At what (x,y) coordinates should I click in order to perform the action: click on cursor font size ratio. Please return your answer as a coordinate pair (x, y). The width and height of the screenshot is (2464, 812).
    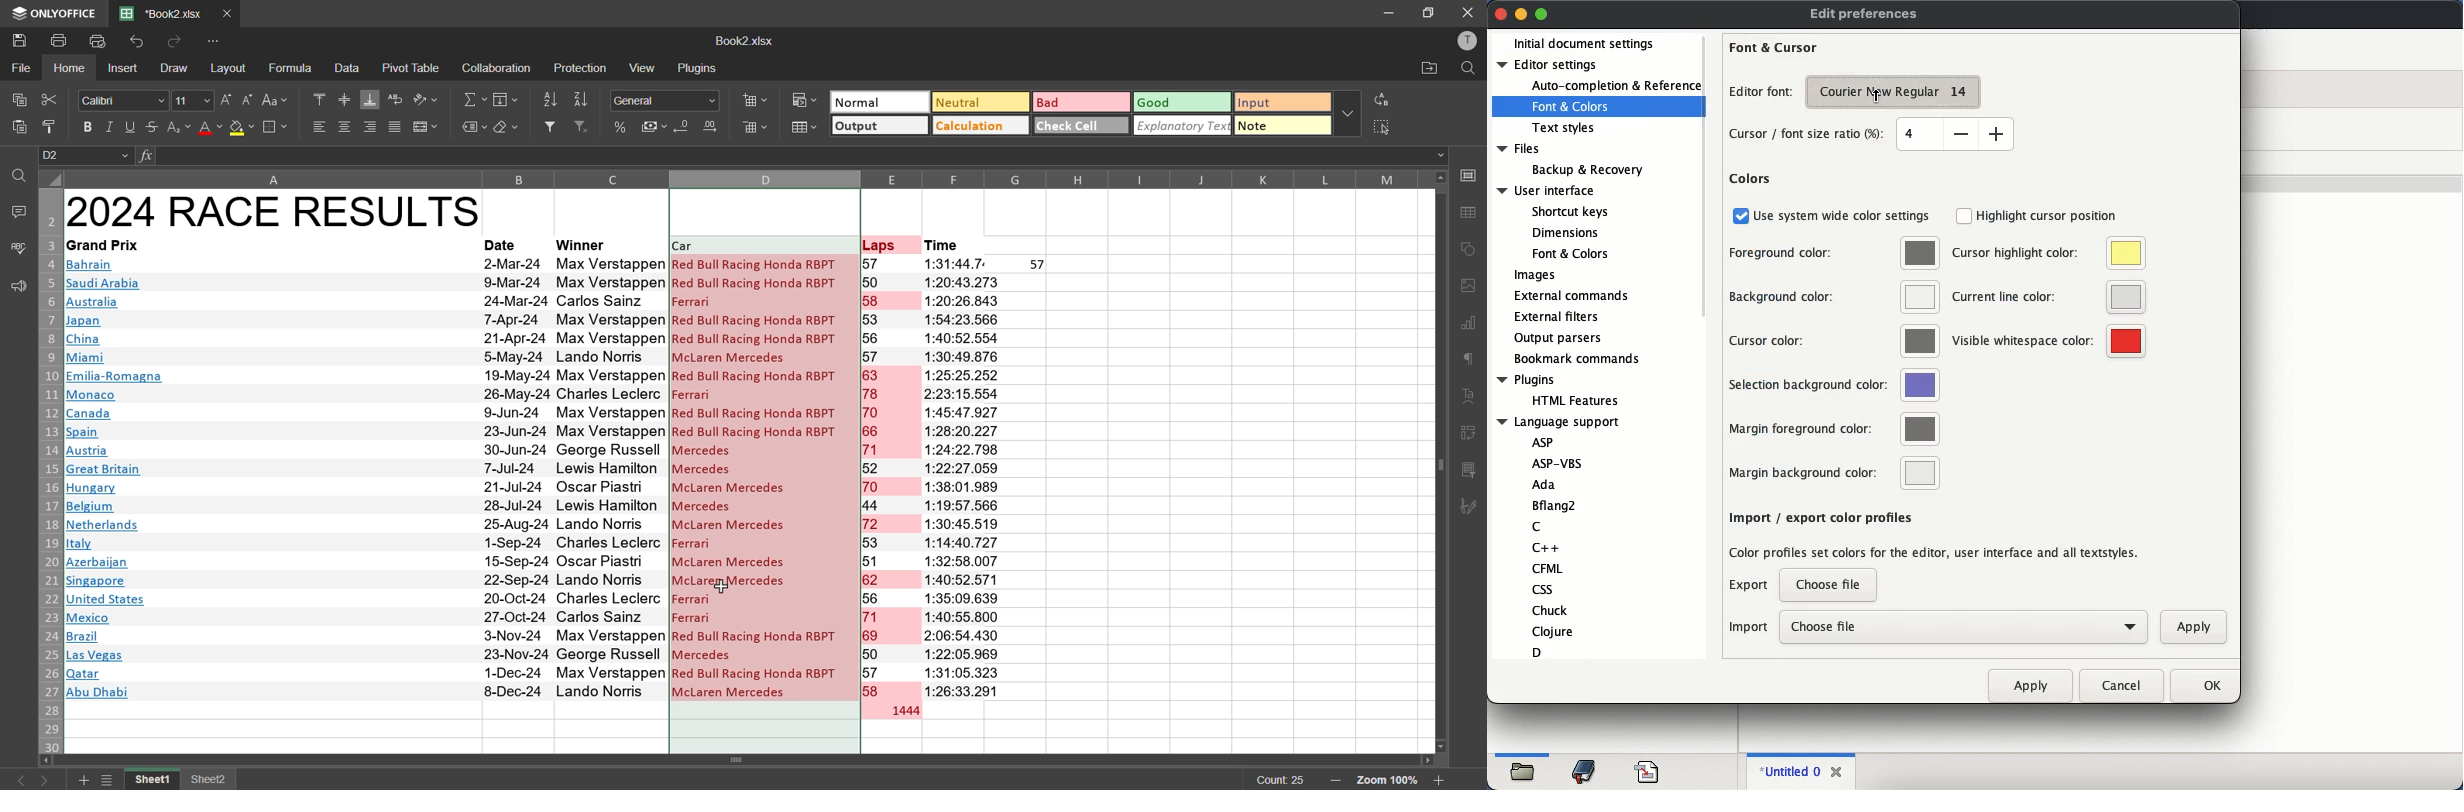
    Looking at the image, I should click on (1809, 136).